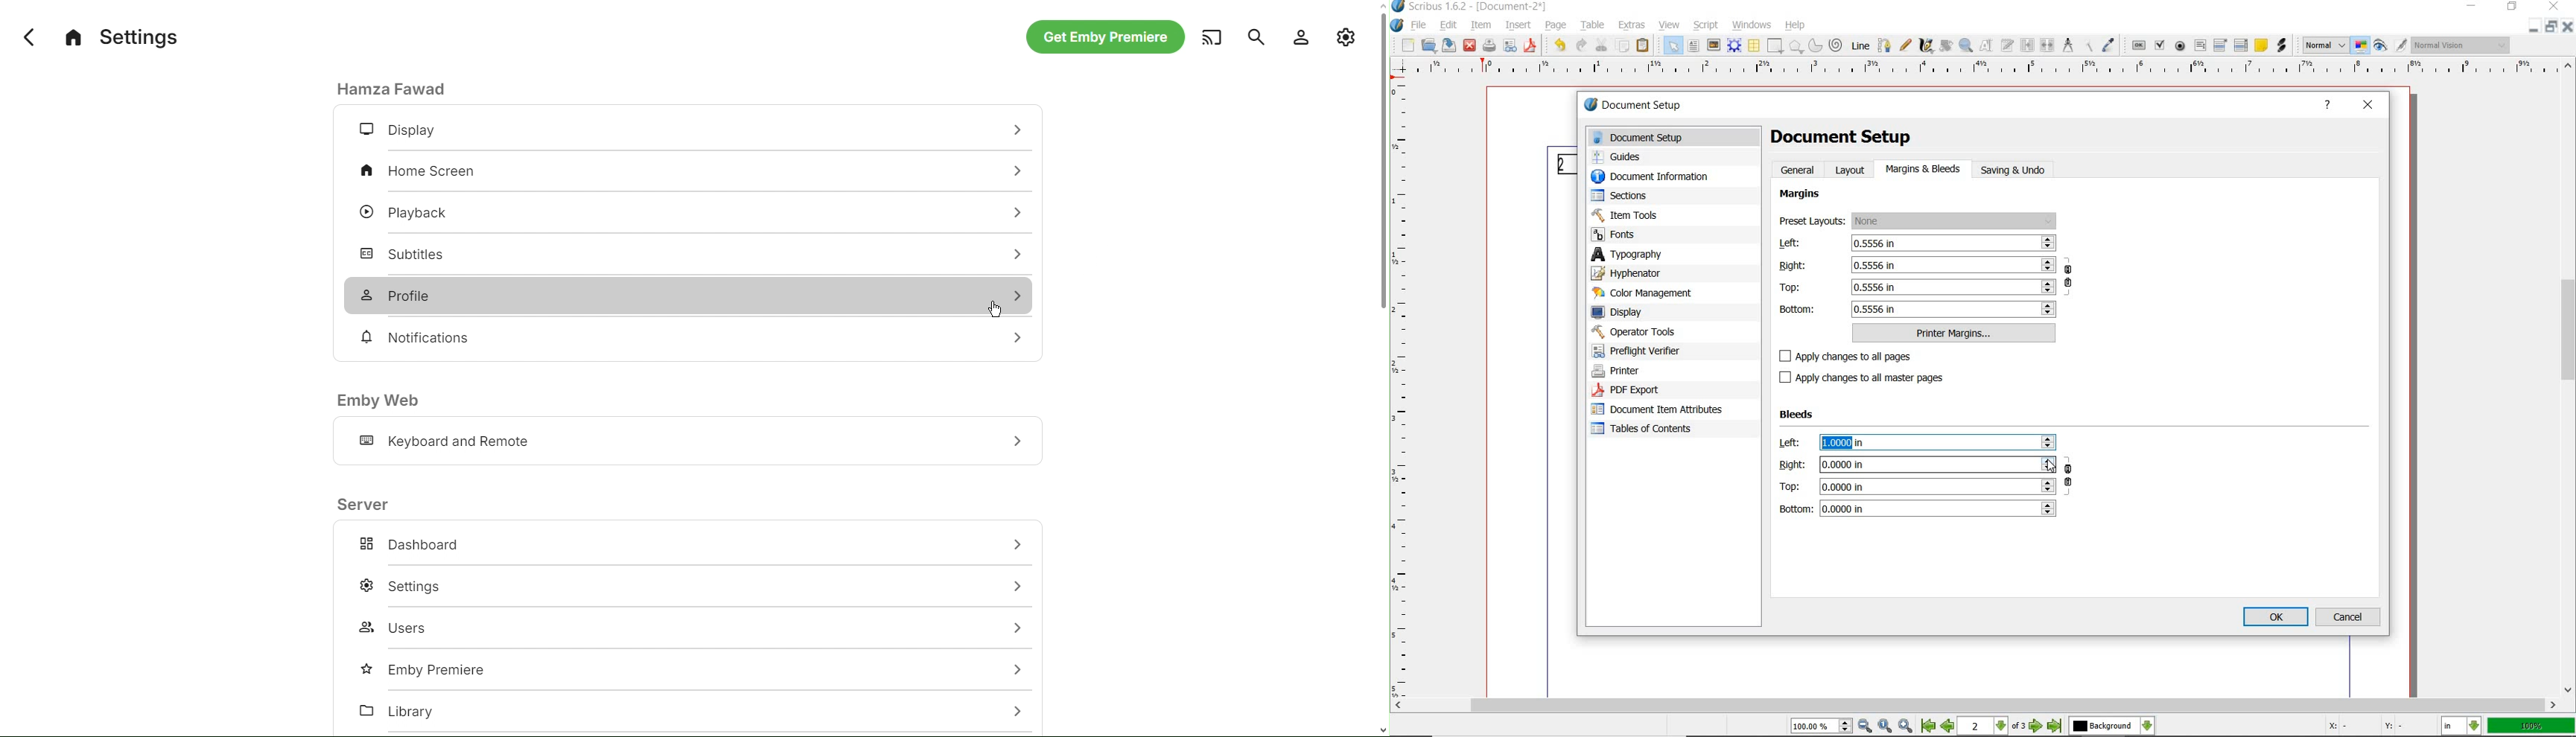 The height and width of the screenshot is (756, 2576). I want to click on Close, so click(2569, 29).